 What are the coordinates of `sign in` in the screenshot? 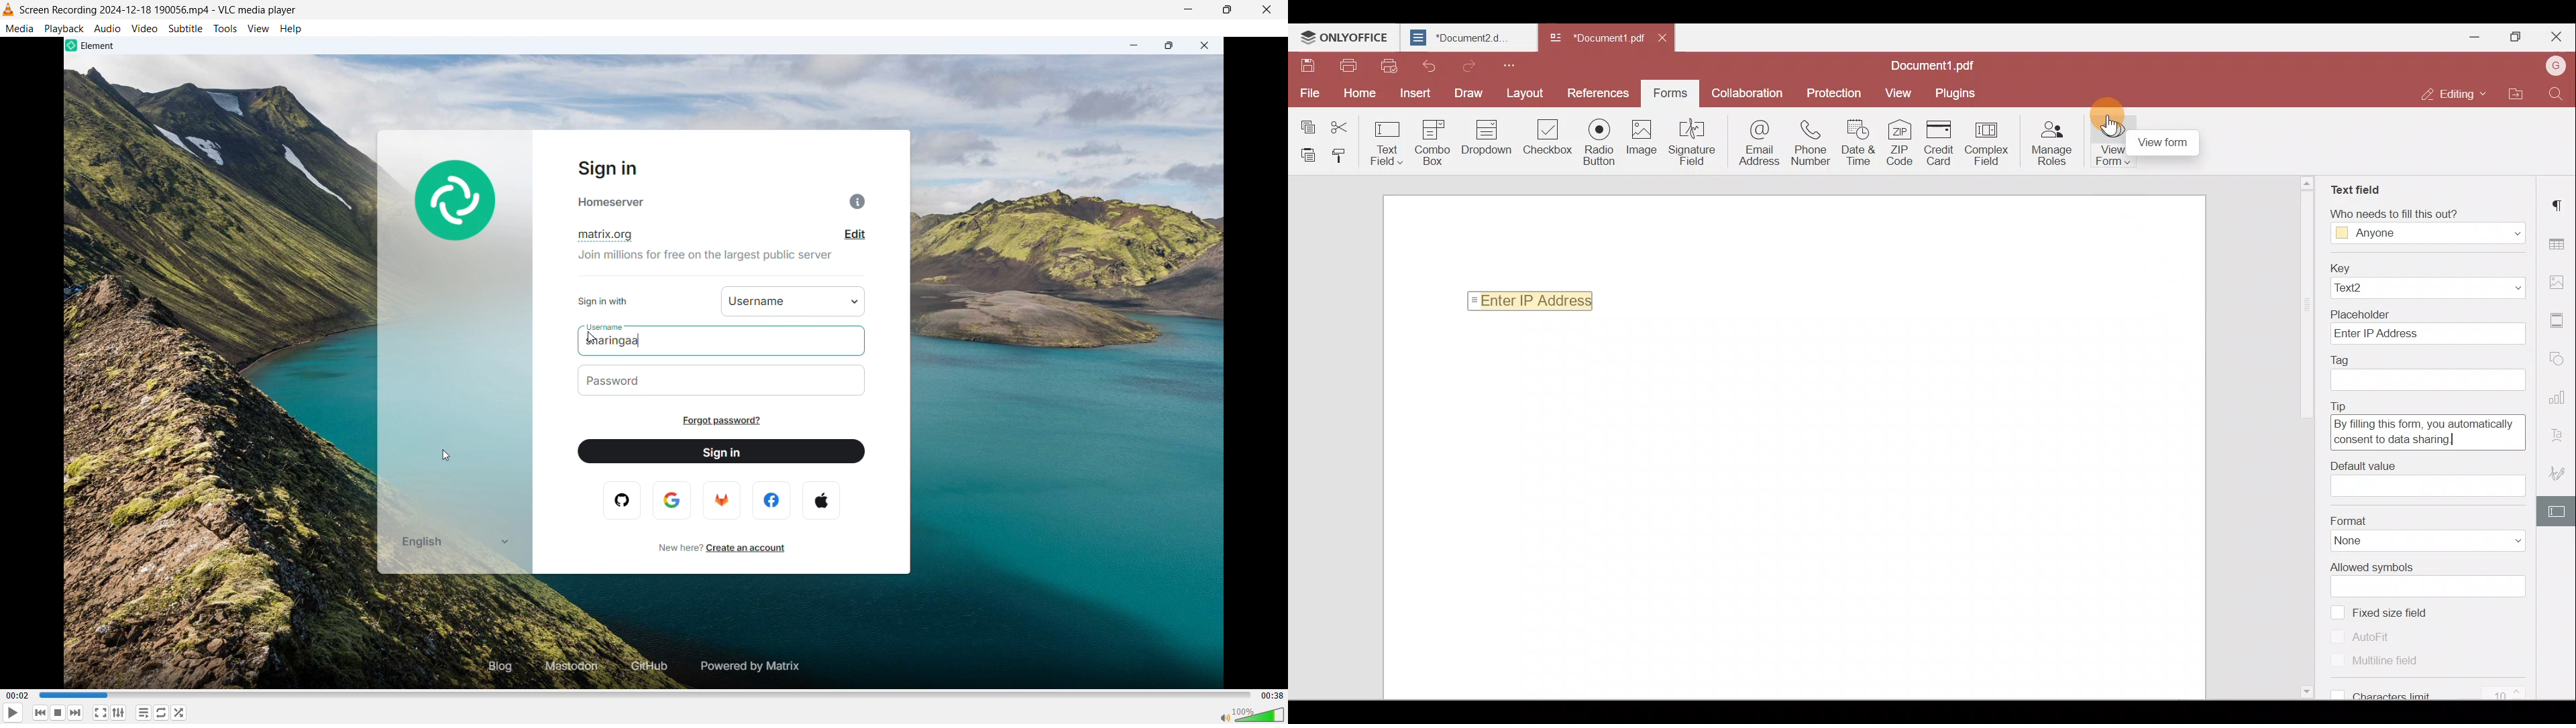 It's located at (722, 451).